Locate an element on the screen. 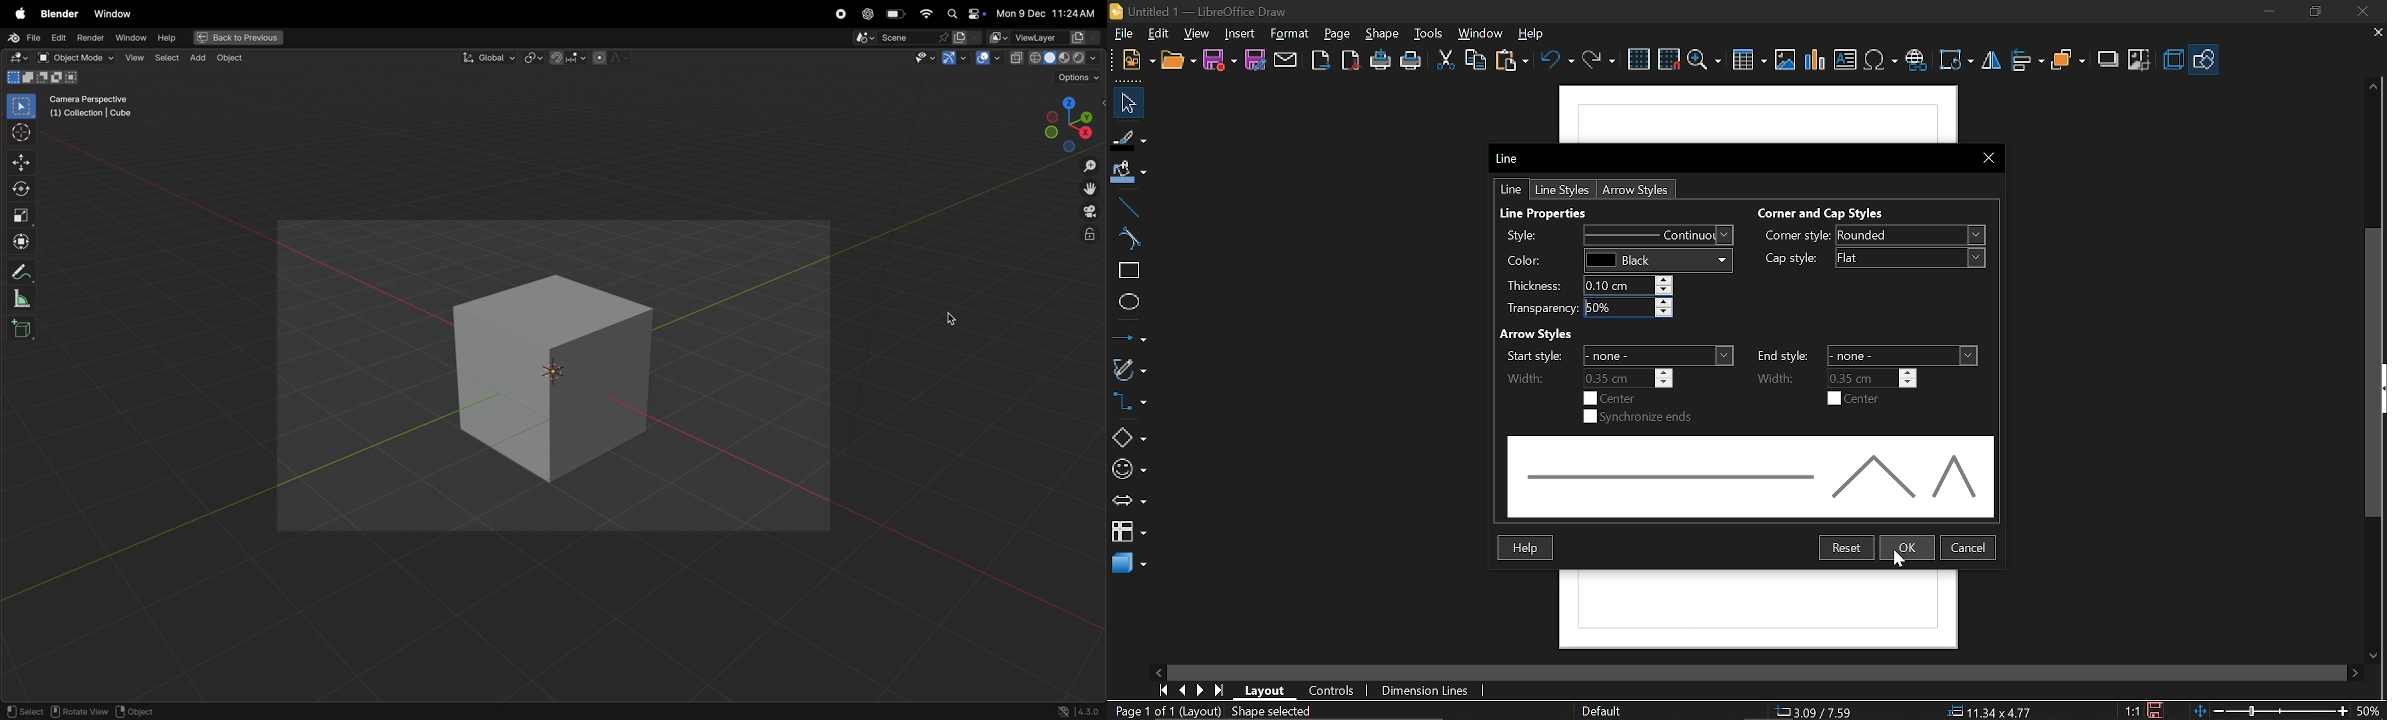 The image size is (2408, 728). Thickness is located at coordinates (1593, 285).